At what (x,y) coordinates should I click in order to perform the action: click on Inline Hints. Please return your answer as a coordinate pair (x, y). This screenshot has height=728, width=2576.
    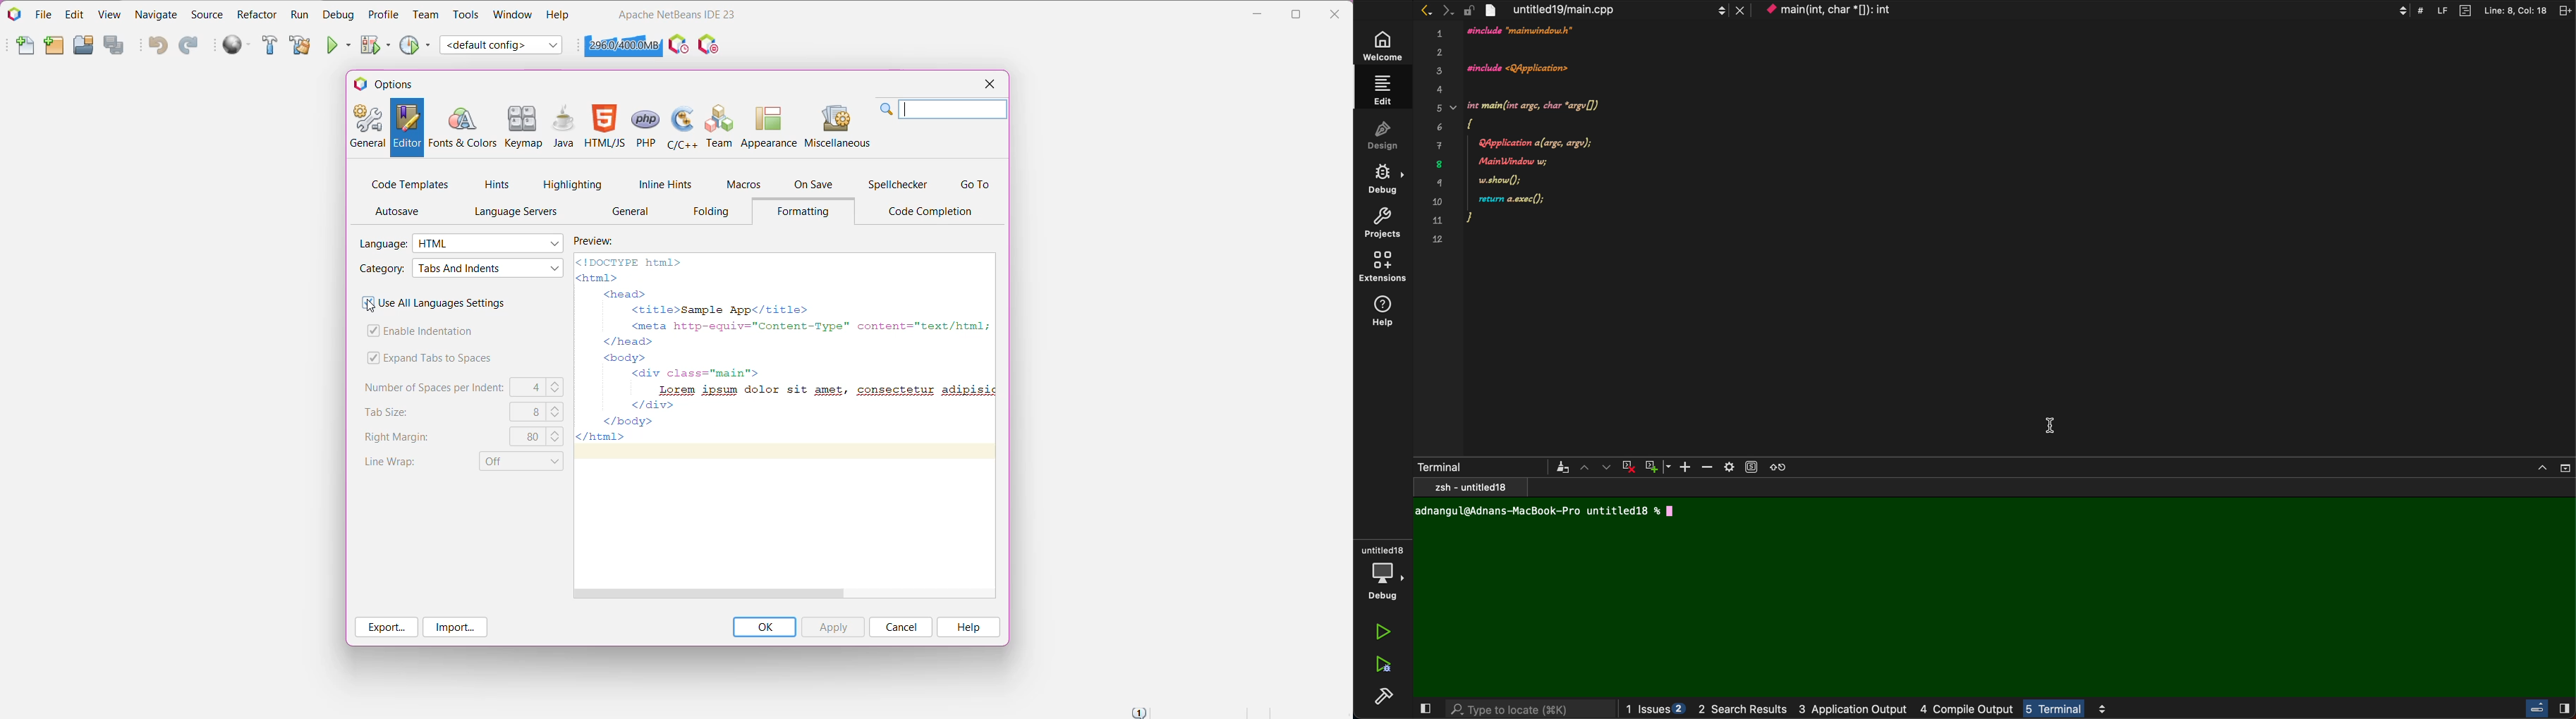
    Looking at the image, I should click on (663, 184).